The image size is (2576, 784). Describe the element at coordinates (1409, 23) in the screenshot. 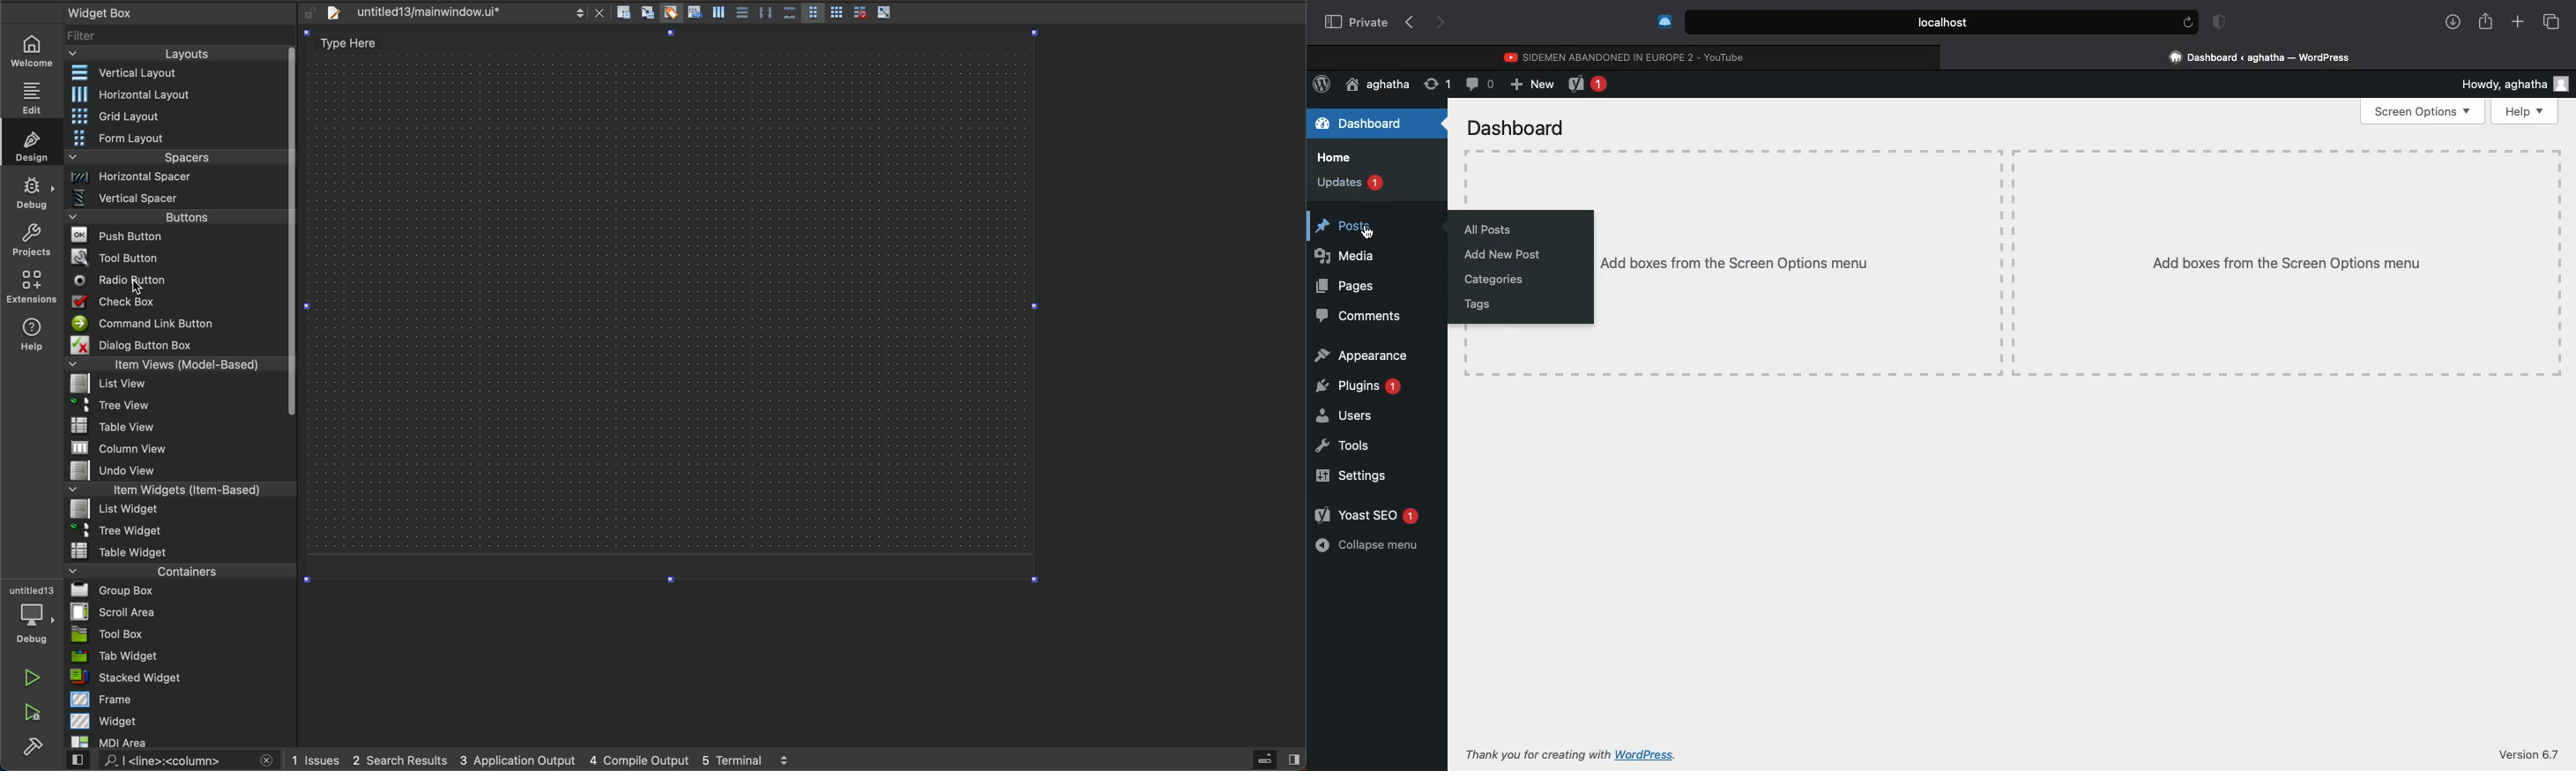

I see `Previous page` at that location.